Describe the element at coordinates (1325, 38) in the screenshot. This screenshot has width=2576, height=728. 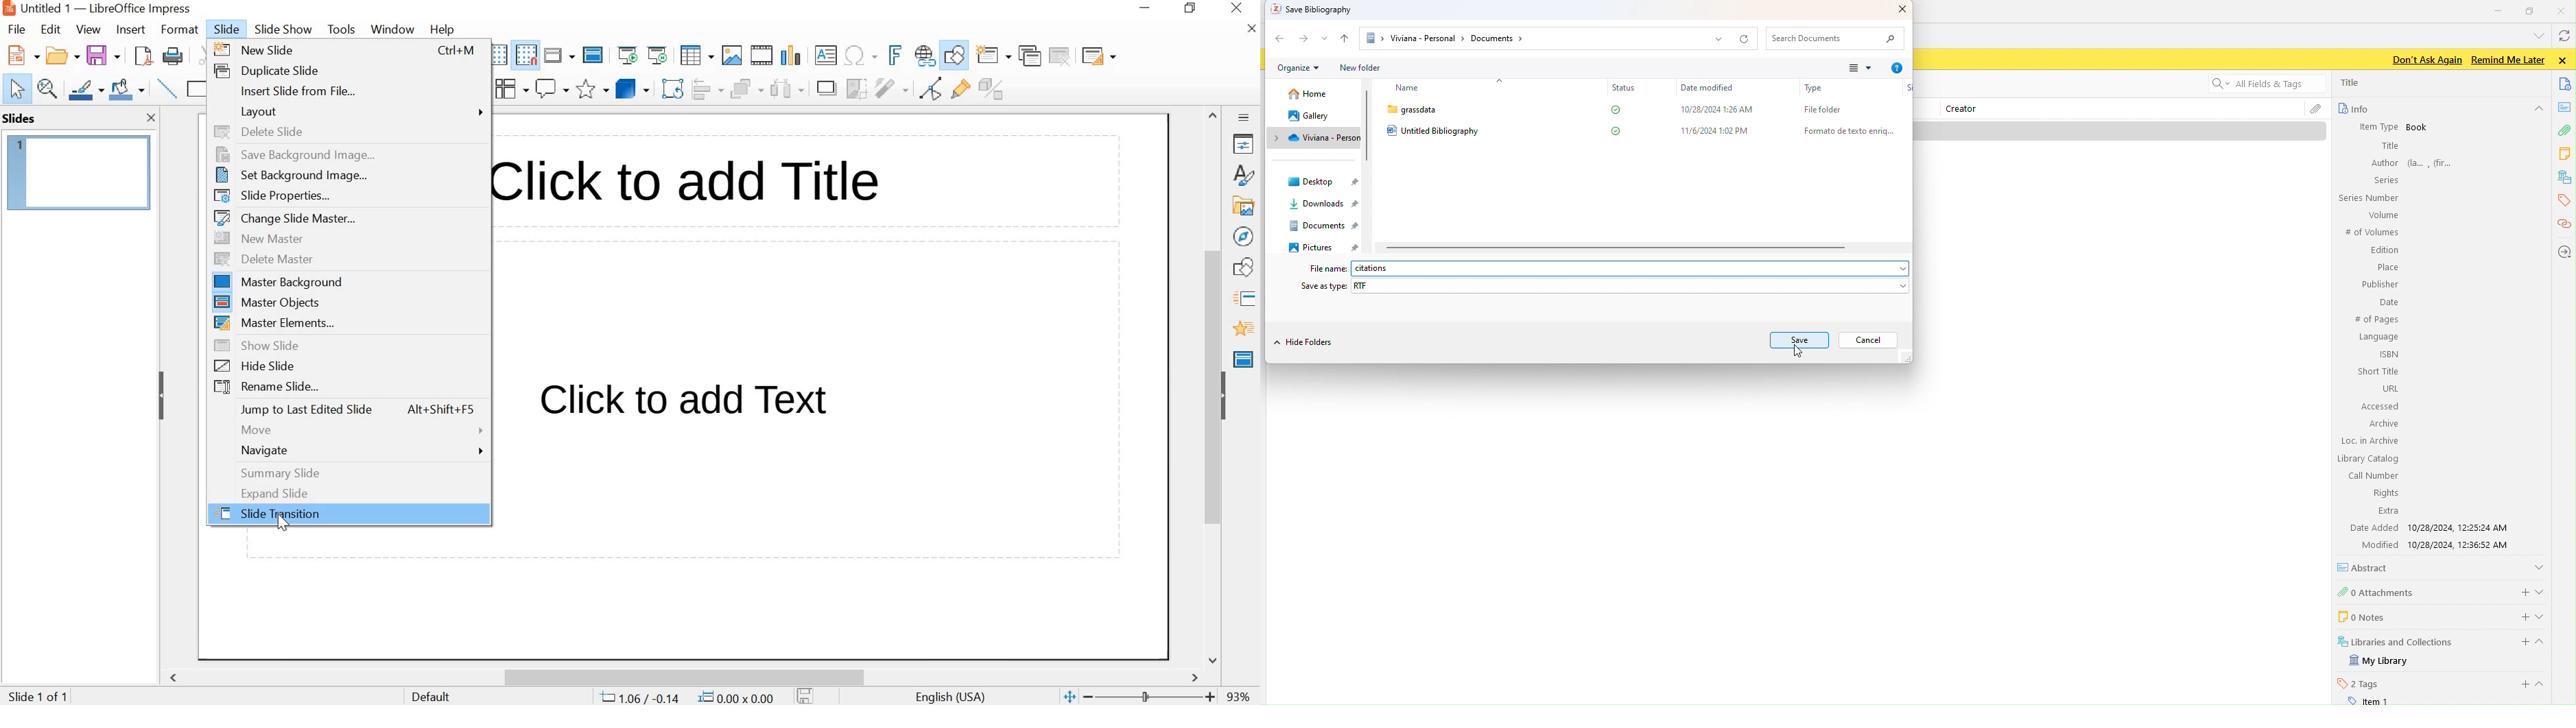
I see `dropdown` at that location.